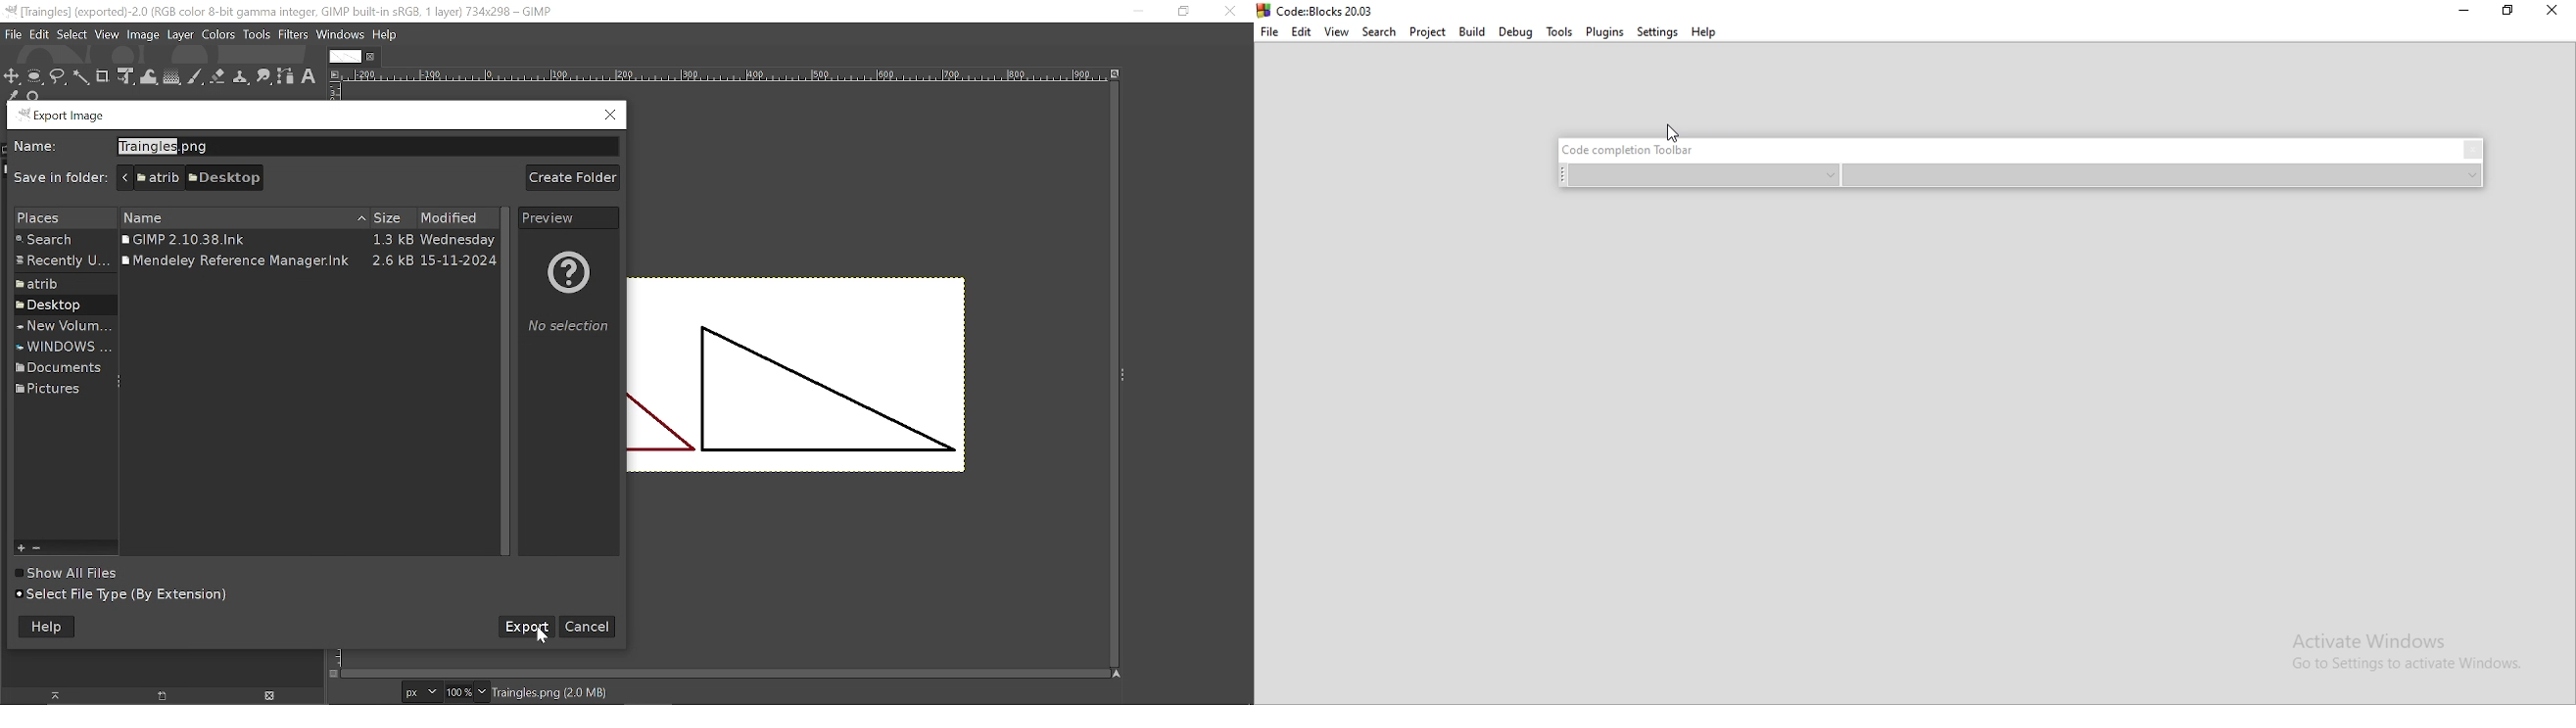 The height and width of the screenshot is (728, 2576). What do you see at coordinates (2553, 15) in the screenshot?
I see `Close` at bounding box center [2553, 15].